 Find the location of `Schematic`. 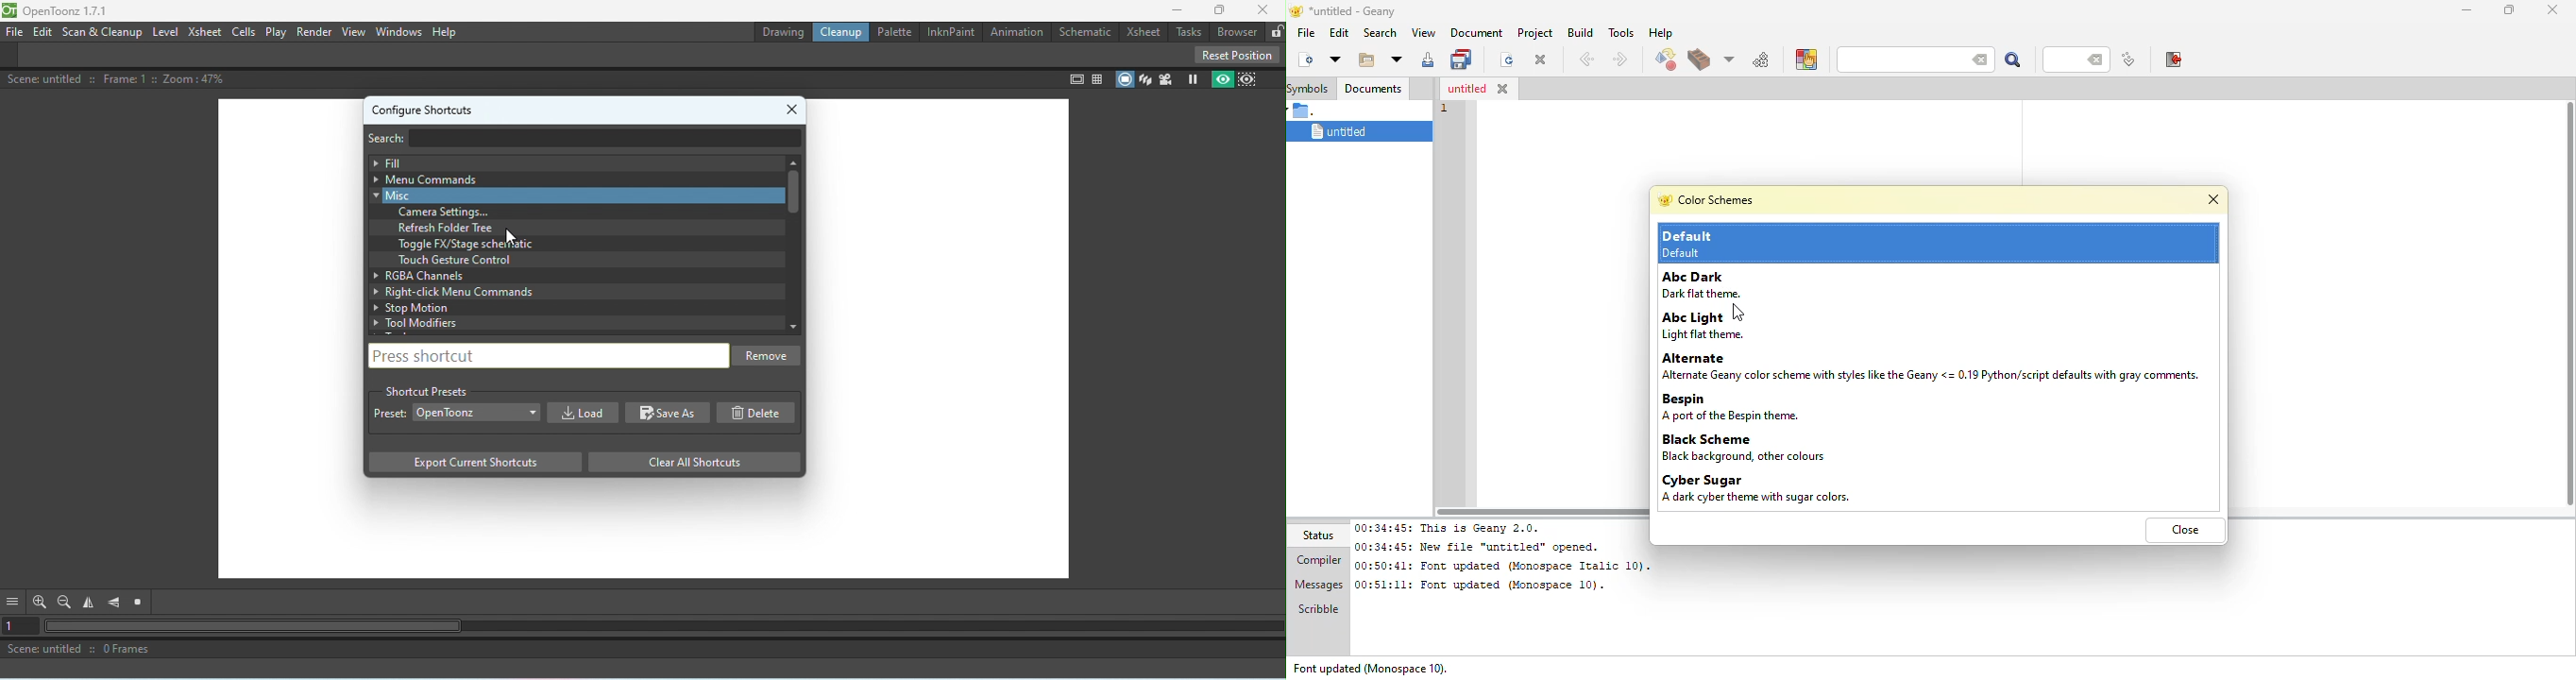

Schematic is located at coordinates (1083, 31).